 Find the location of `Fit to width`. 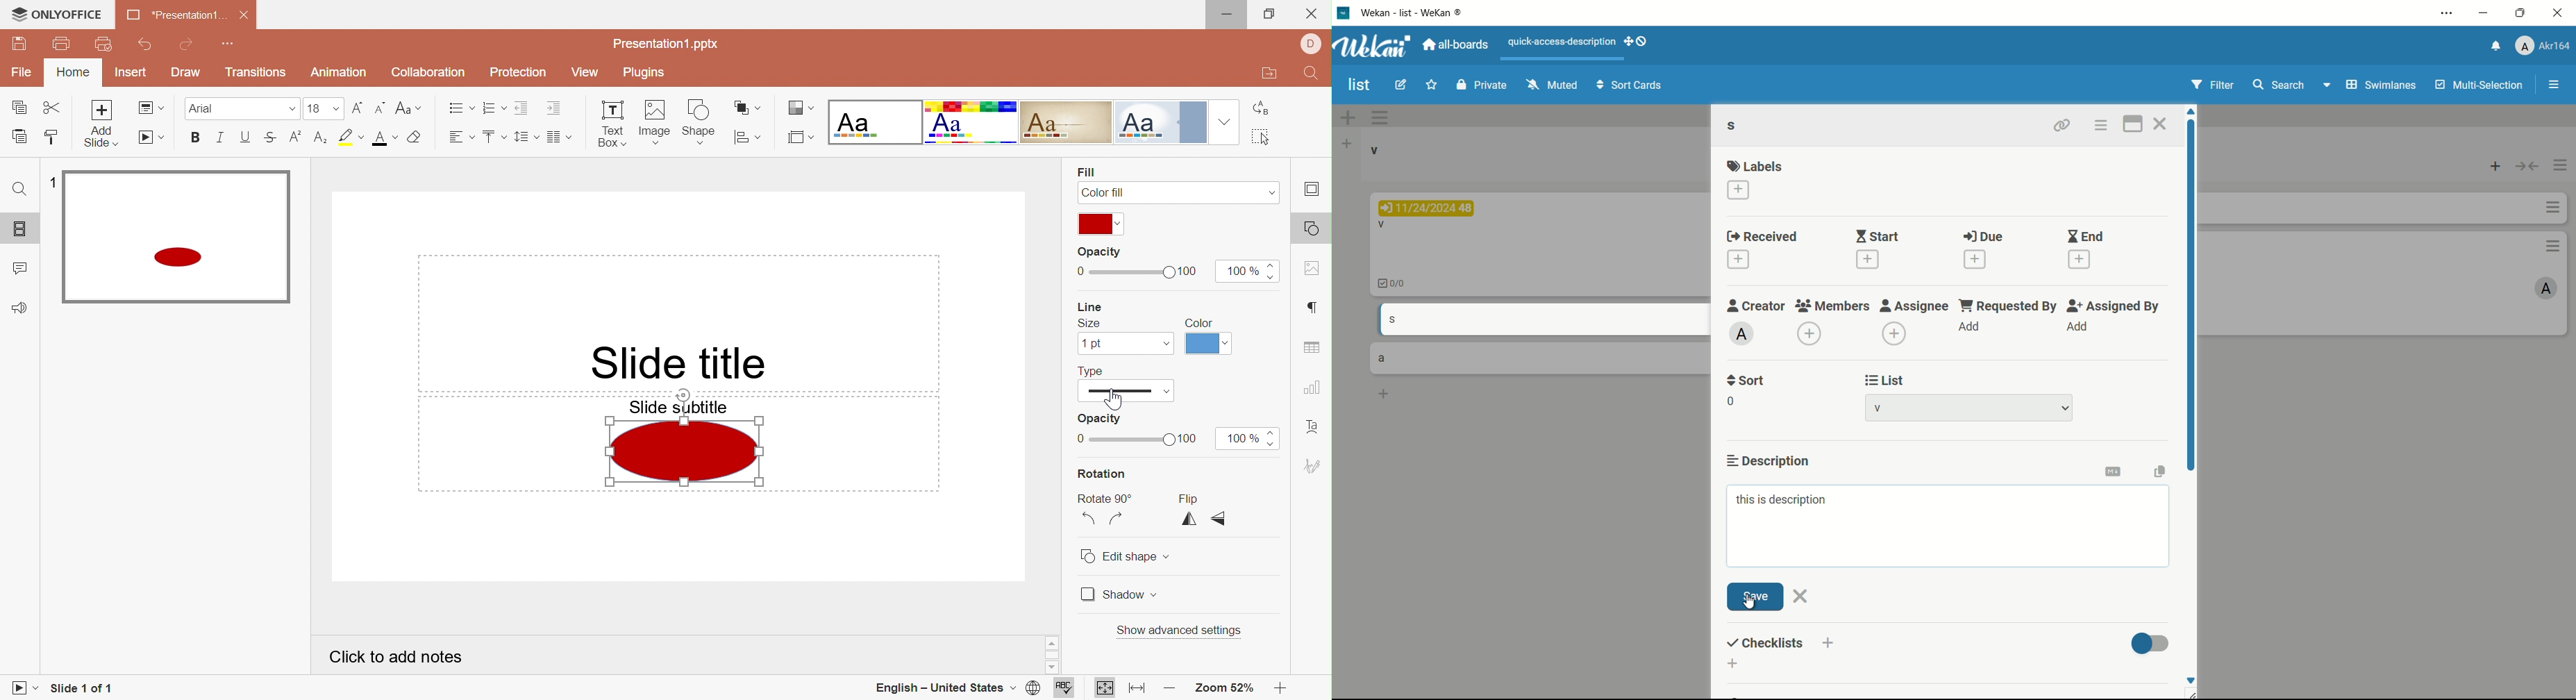

Fit to width is located at coordinates (1139, 690).